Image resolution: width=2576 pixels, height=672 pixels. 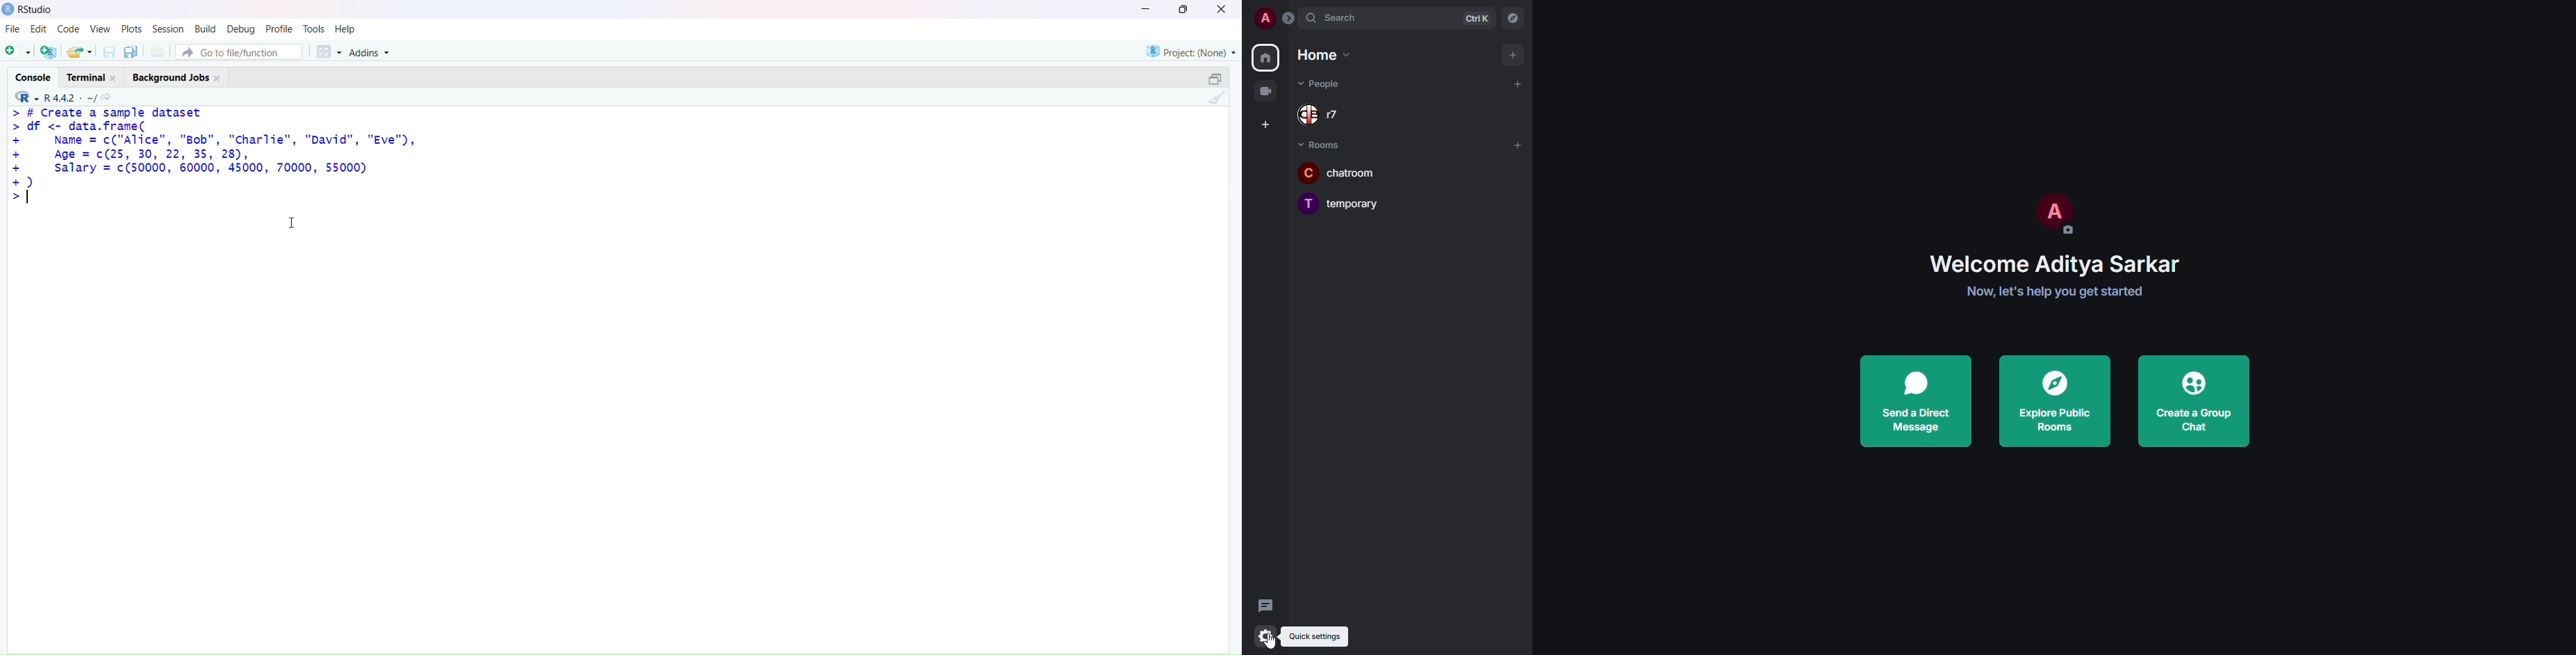 What do you see at coordinates (34, 78) in the screenshot?
I see `console` at bounding box center [34, 78].